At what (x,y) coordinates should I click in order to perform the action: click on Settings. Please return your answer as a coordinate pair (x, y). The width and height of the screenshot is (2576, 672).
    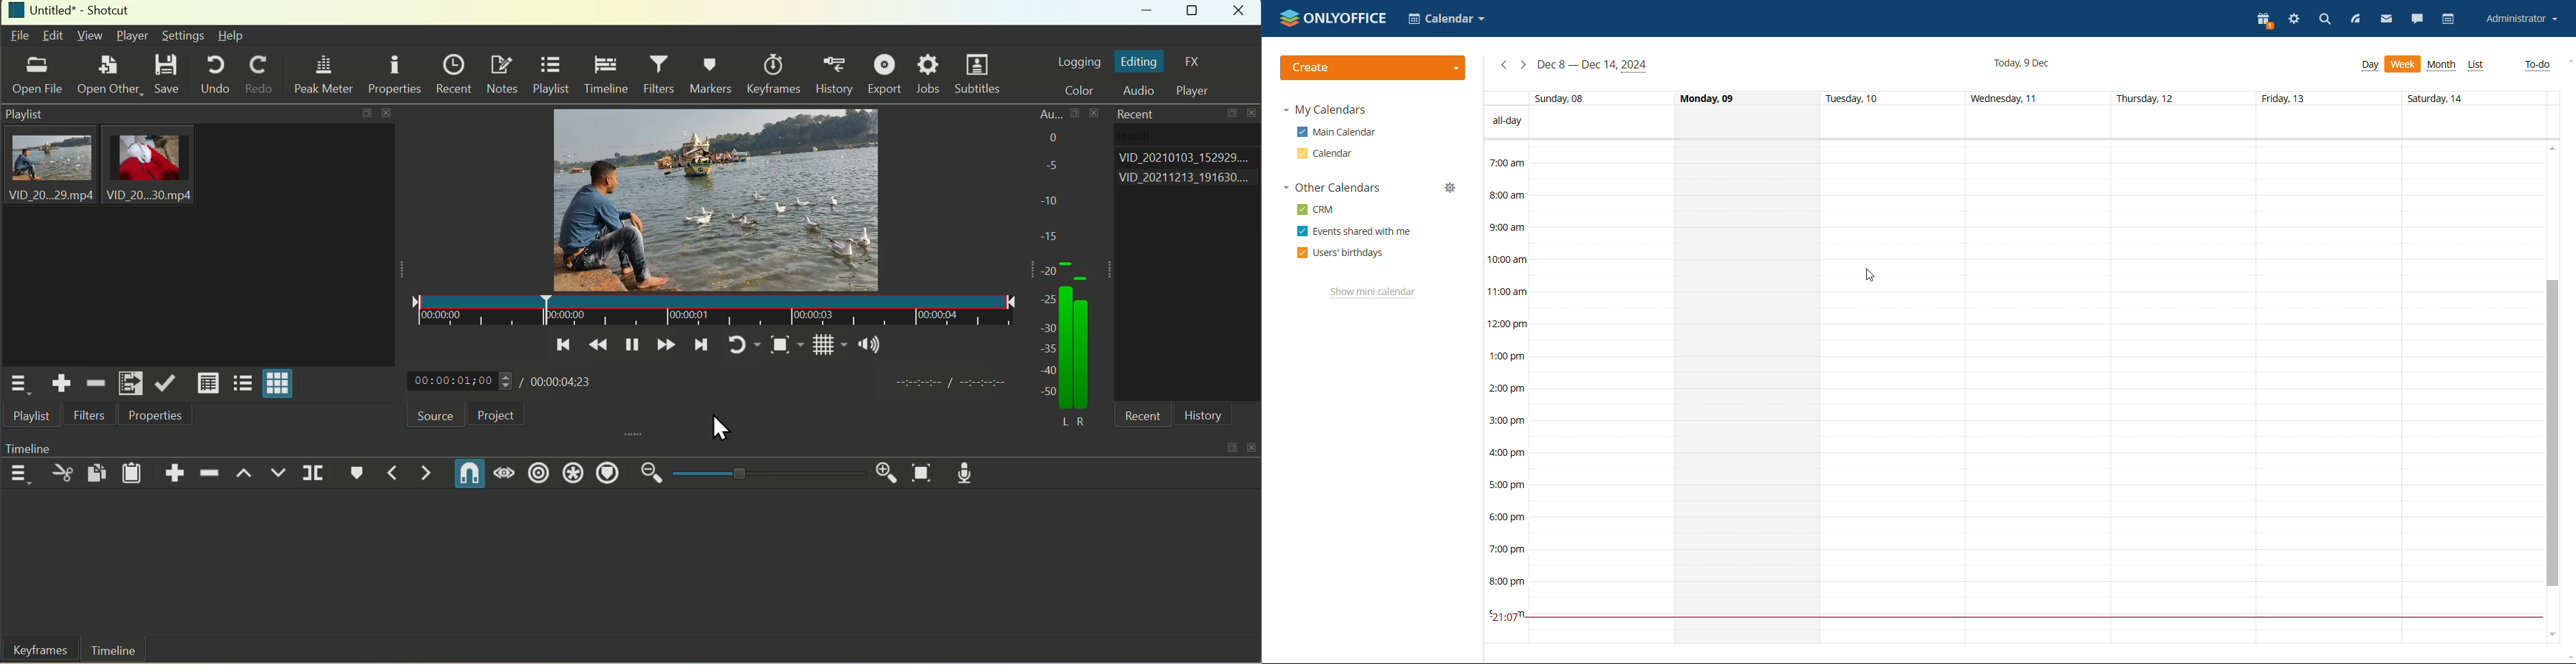
    Looking at the image, I should click on (183, 36).